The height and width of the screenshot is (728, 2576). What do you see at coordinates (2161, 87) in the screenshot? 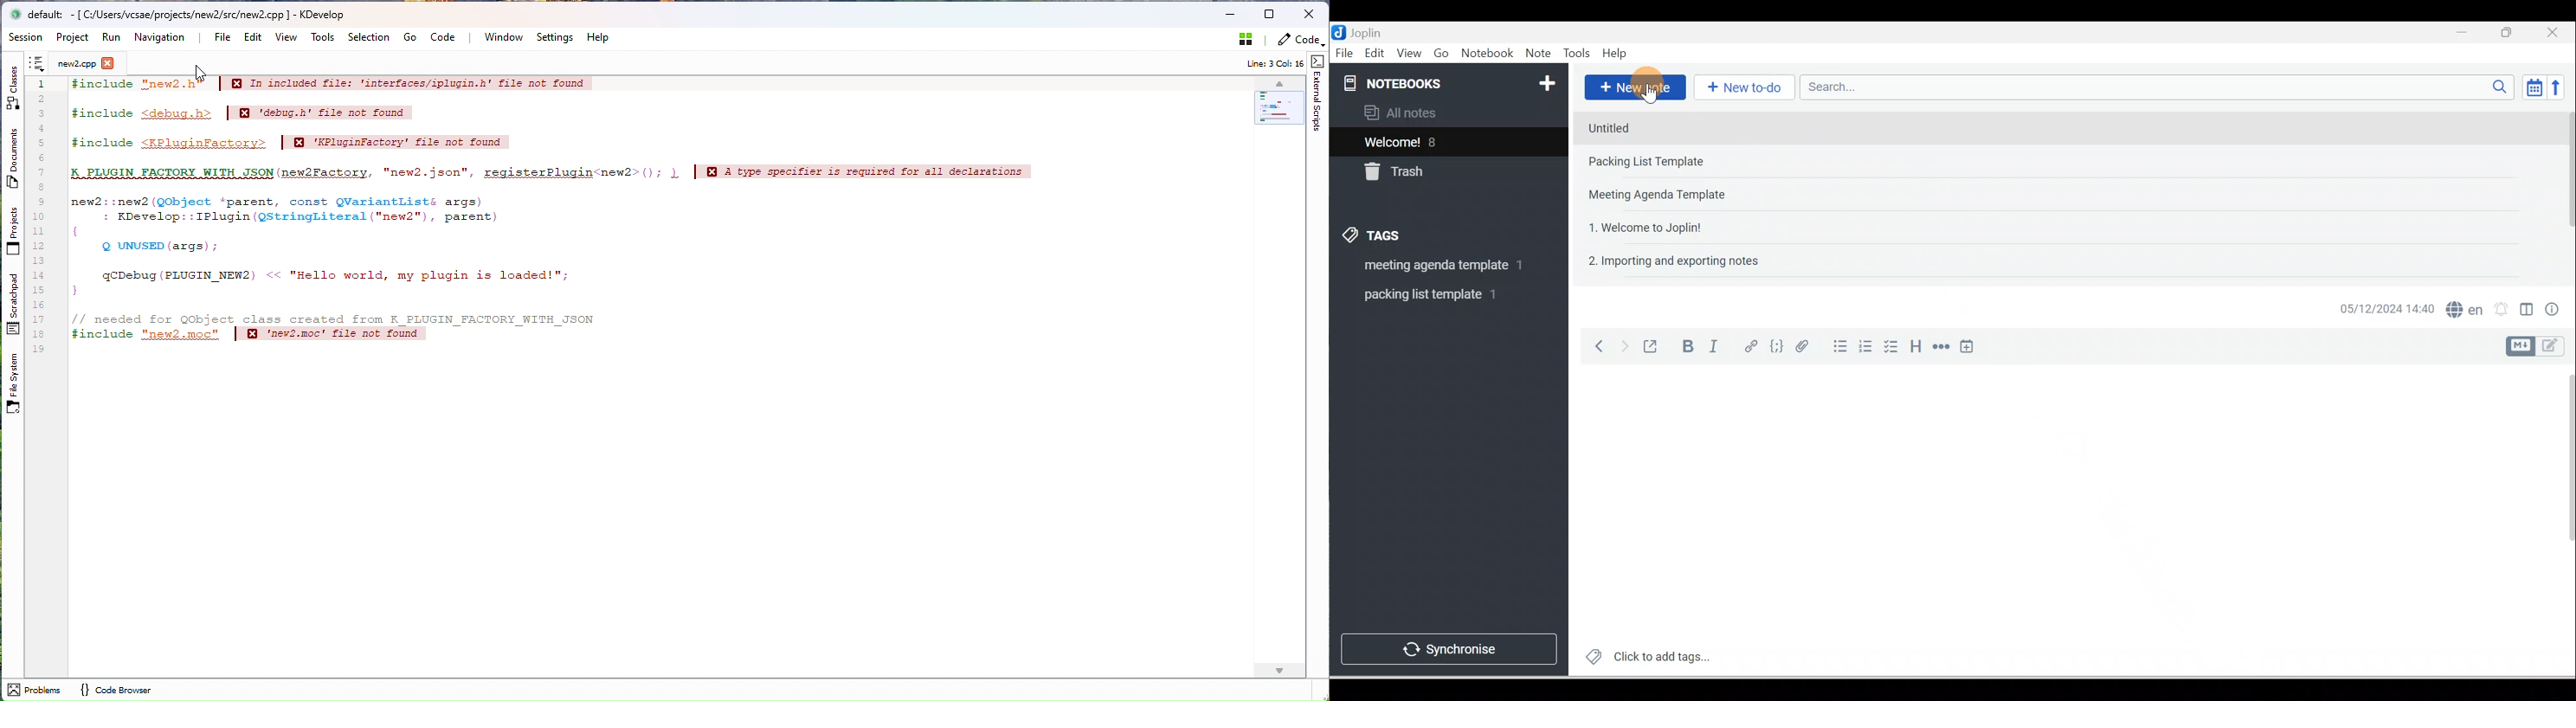
I see `Search bar` at bounding box center [2161, 87].